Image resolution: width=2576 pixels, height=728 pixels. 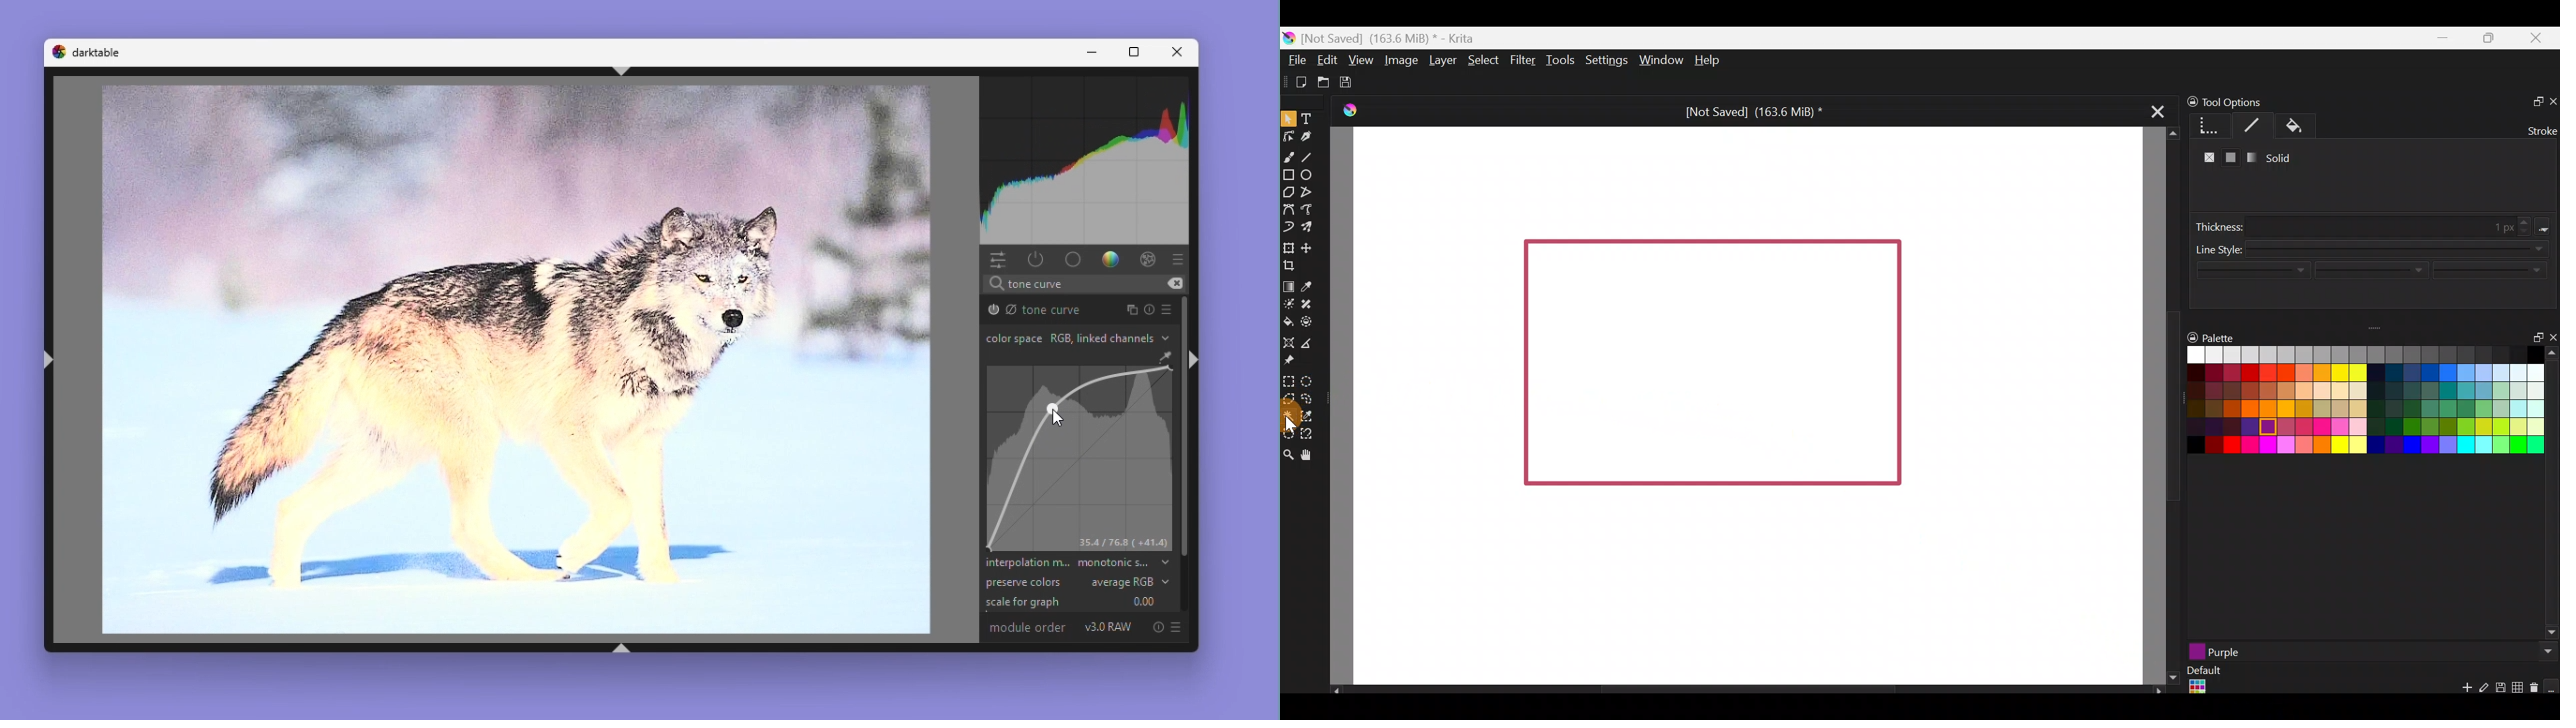 I want to click on Colourise mask tool, so click(x=1289, y=305).